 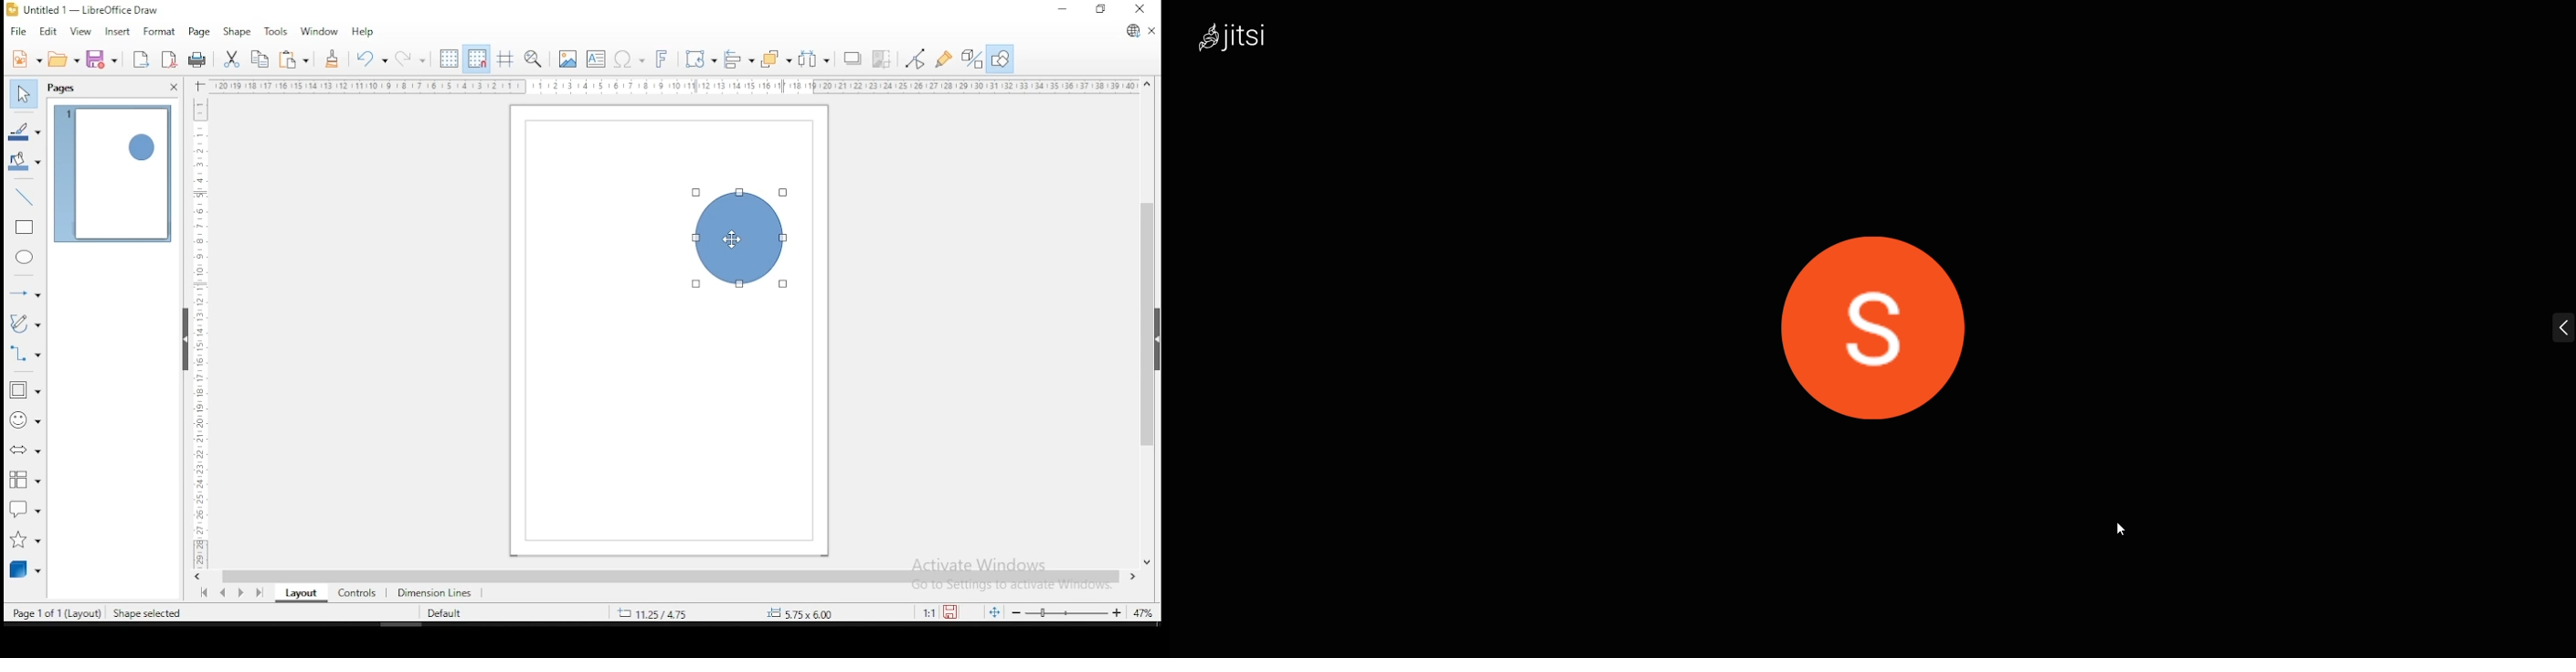 What do you see at coordinates (952, 612) in the screenshot?
I see `save` at bounding box center [952, 612].